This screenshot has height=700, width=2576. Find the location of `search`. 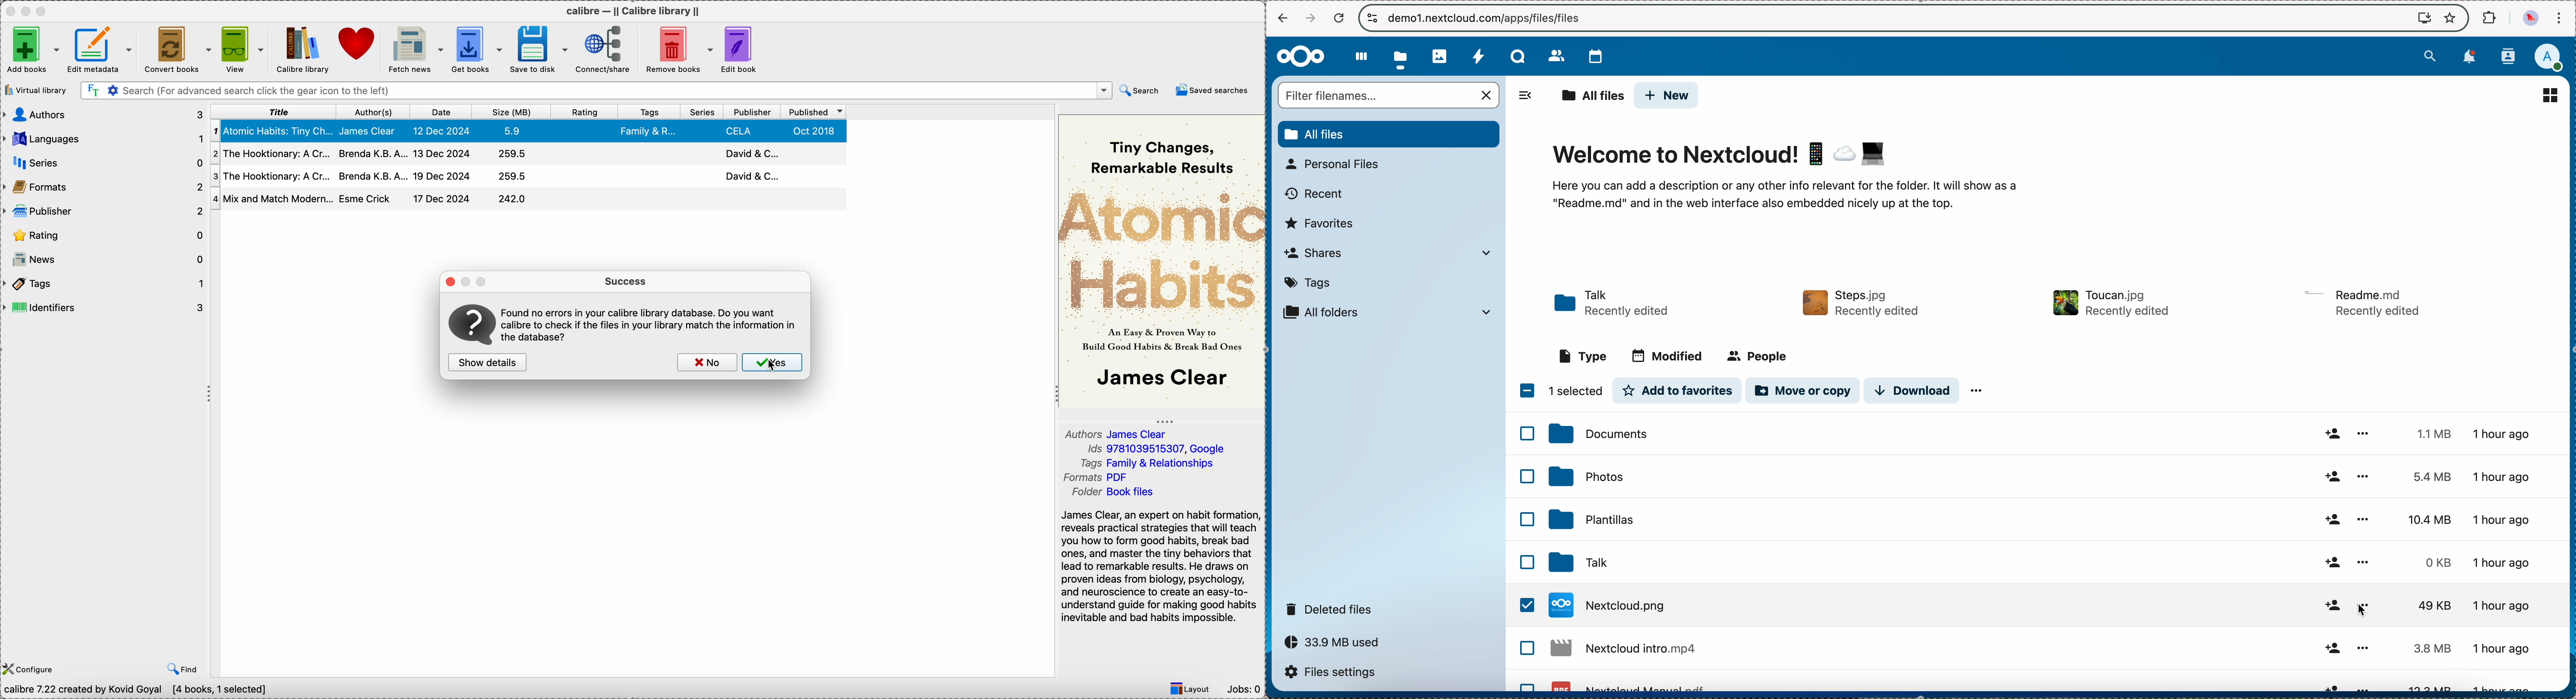

search is located at coordinates (2429, 57).